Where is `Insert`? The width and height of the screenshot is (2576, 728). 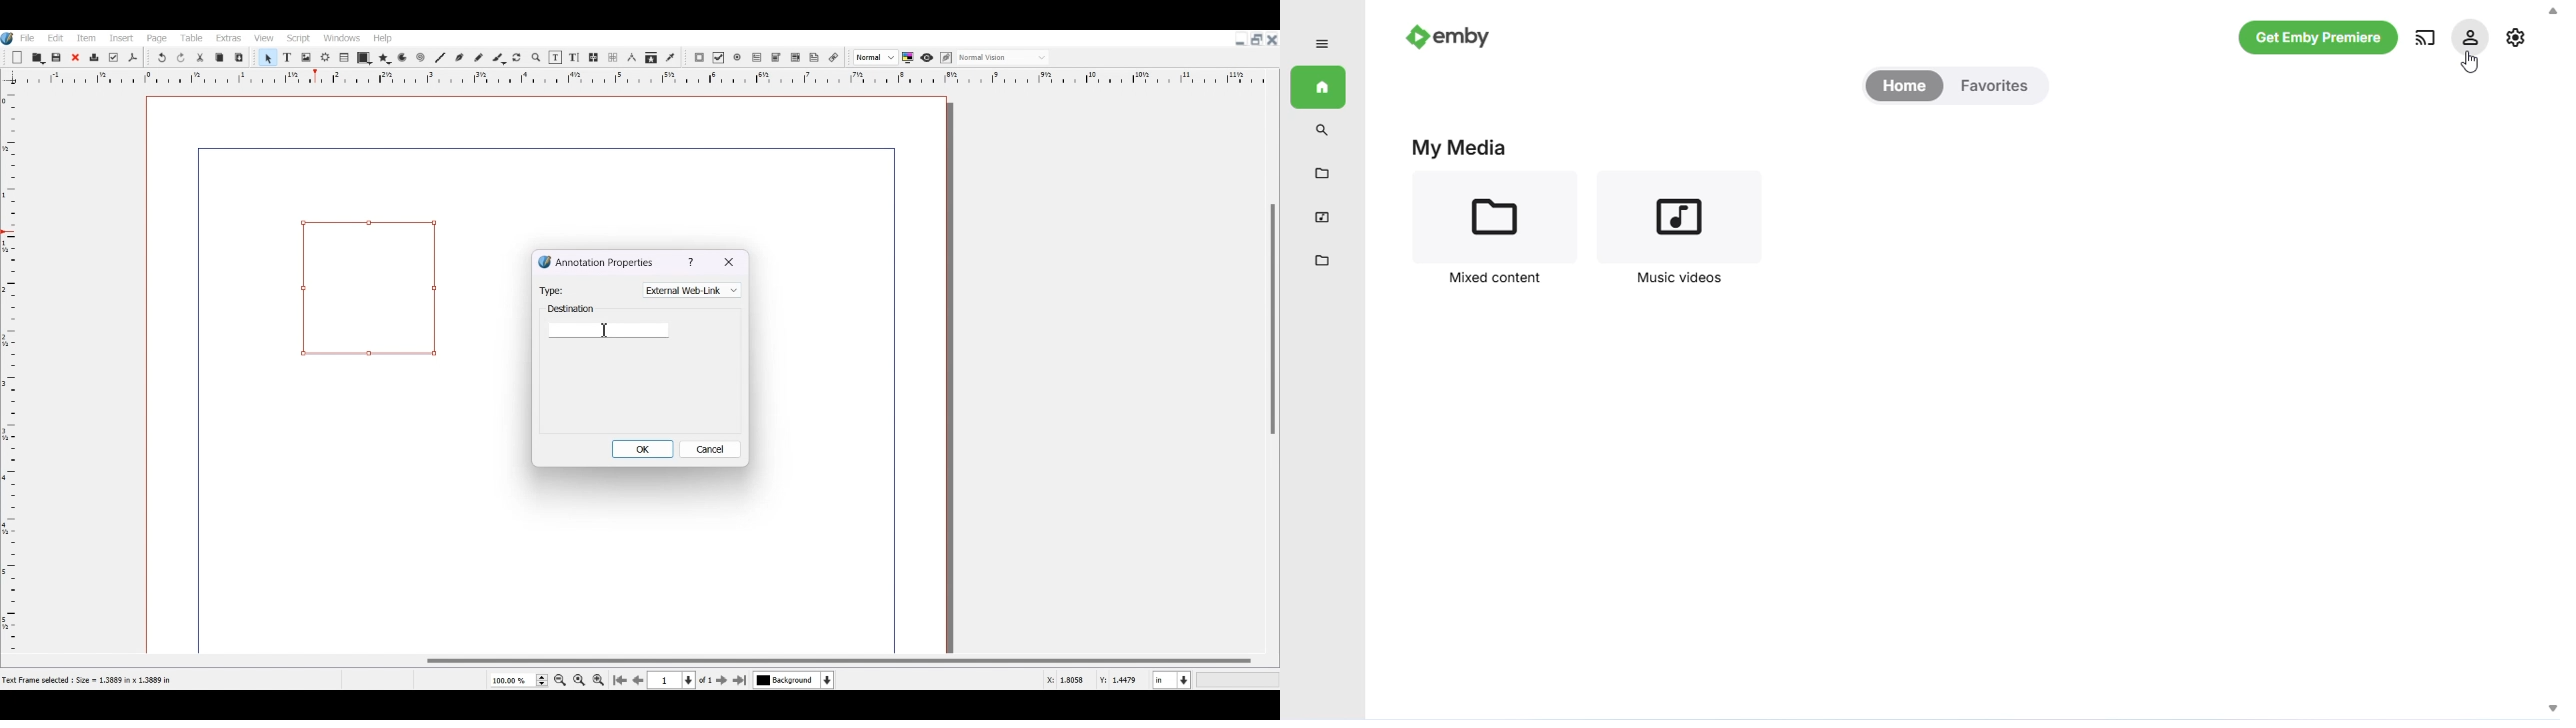
Insert is located at coordinates (120, 38).